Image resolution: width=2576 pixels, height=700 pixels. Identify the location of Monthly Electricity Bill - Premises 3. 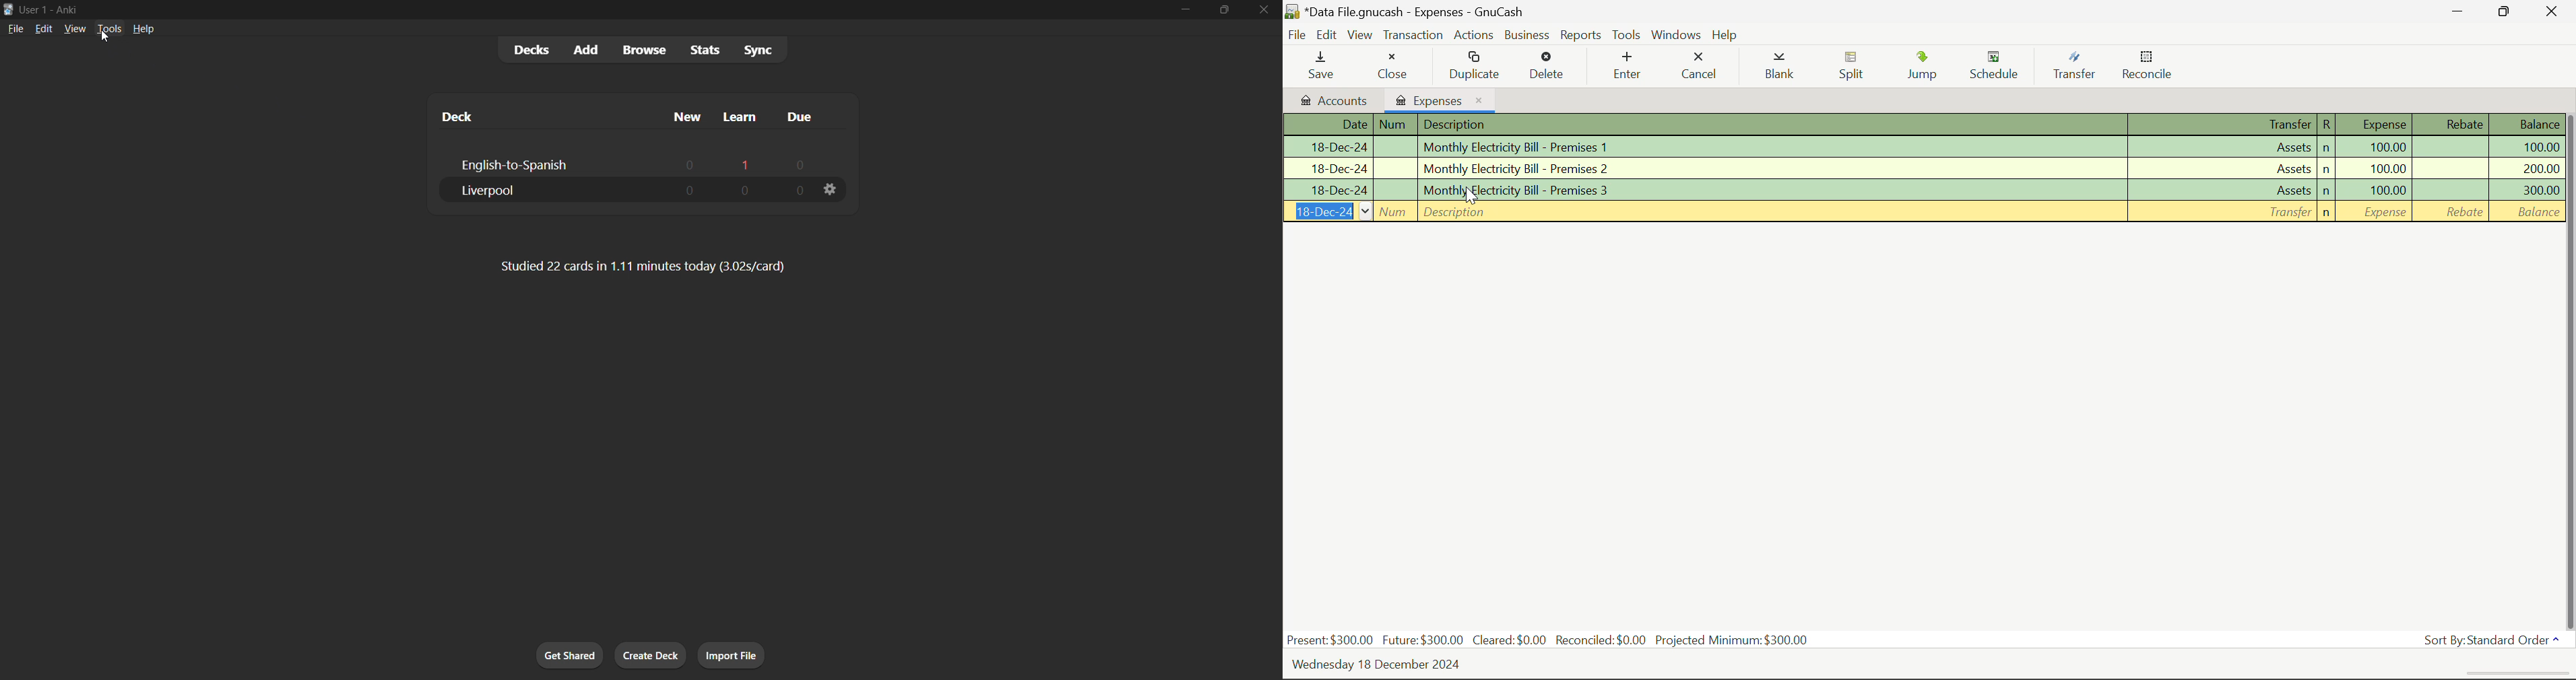
(1925, 189).